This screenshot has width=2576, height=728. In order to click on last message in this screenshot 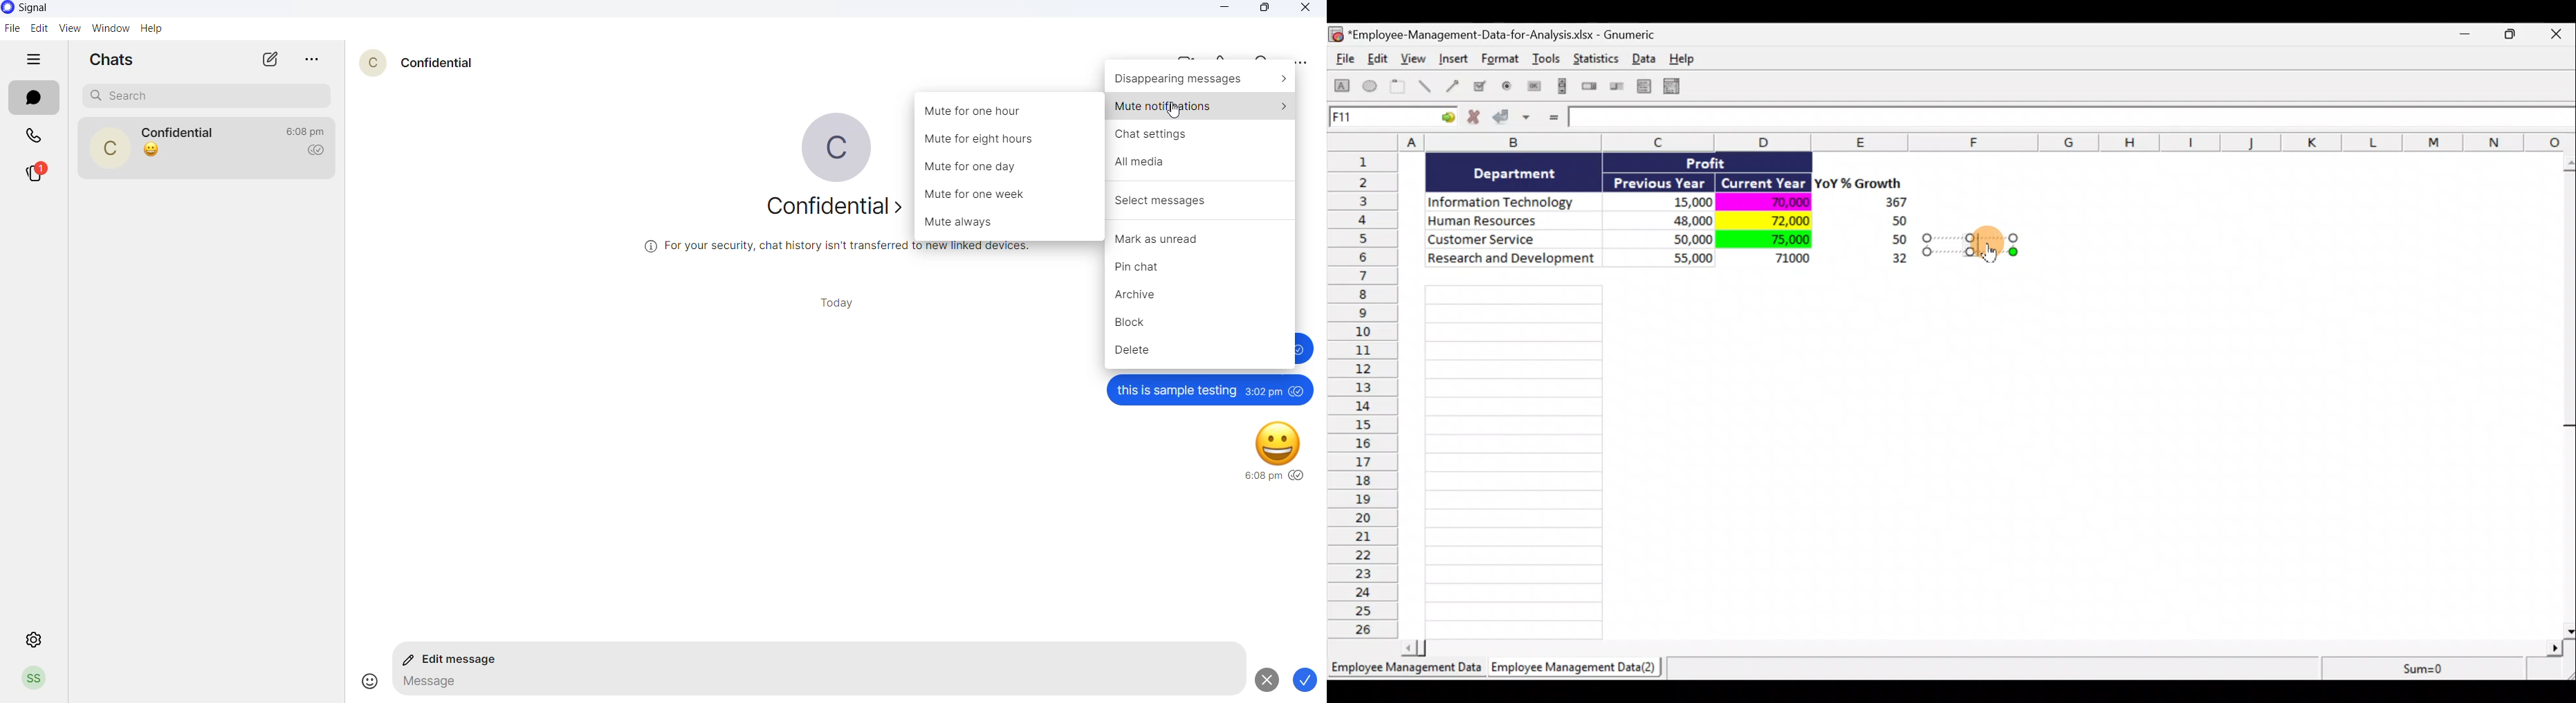, I will do `click(151, 151)`.